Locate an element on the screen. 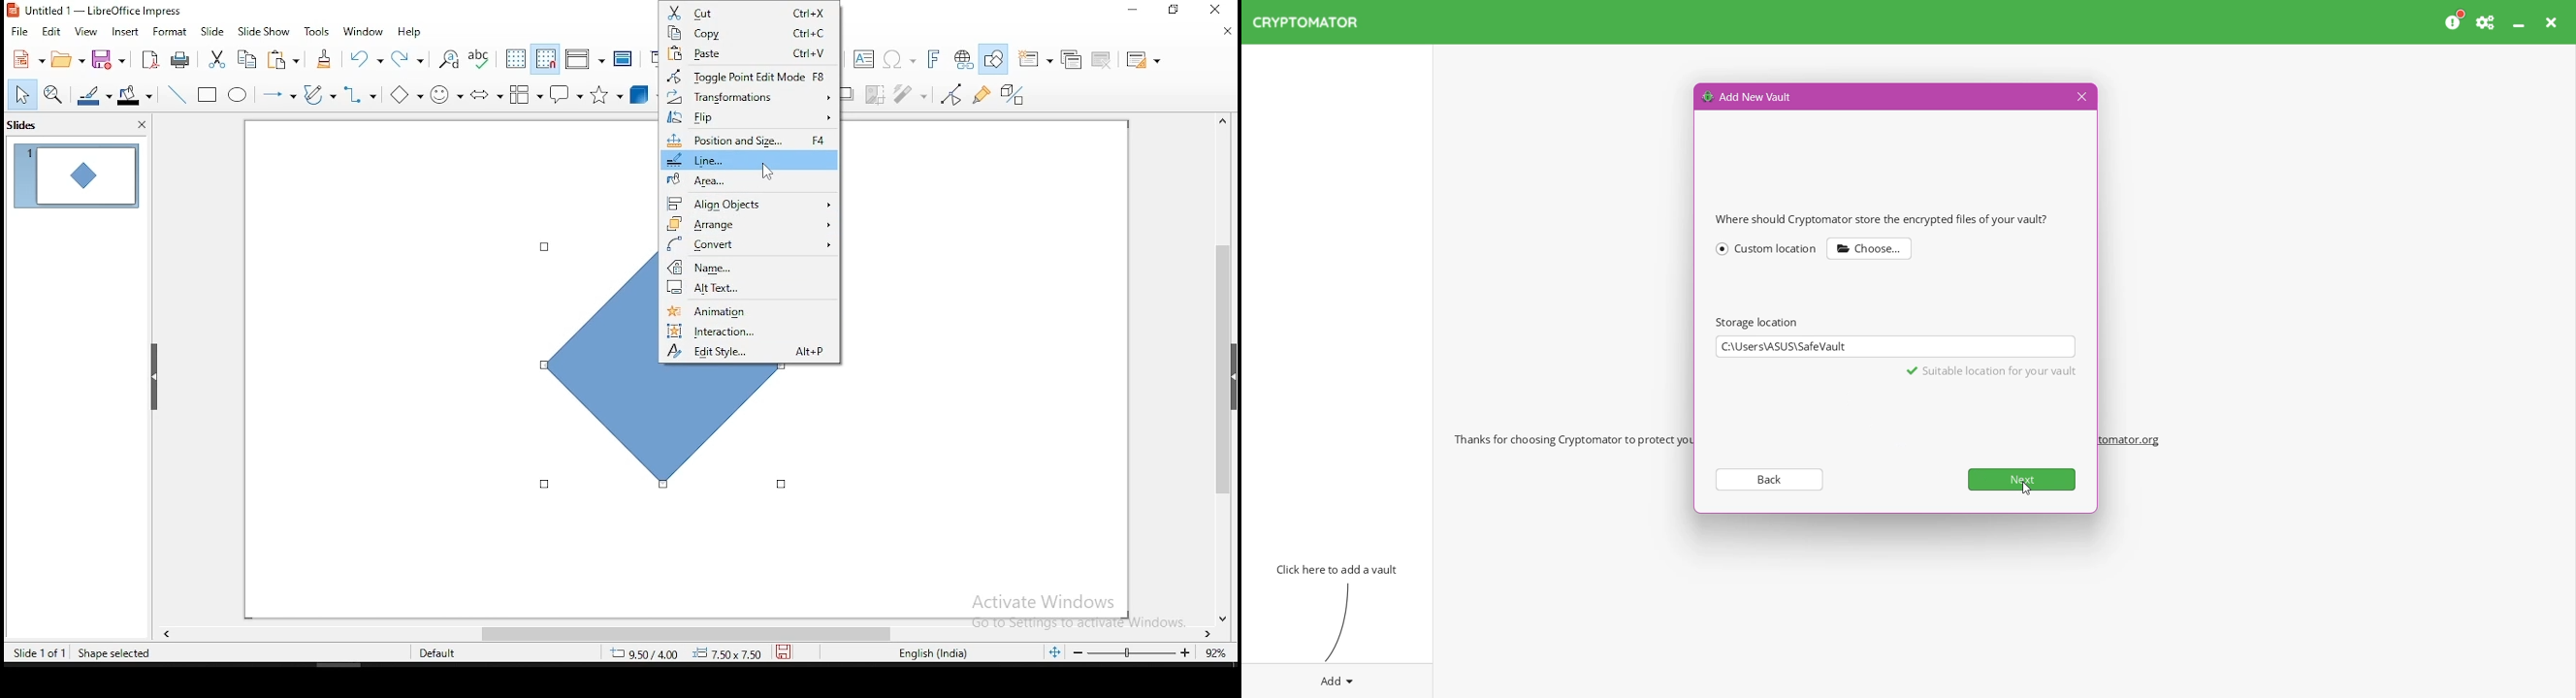 The height and width of the screenshot is (700, 2576). Storage location is located at coordinates (1756, 322).